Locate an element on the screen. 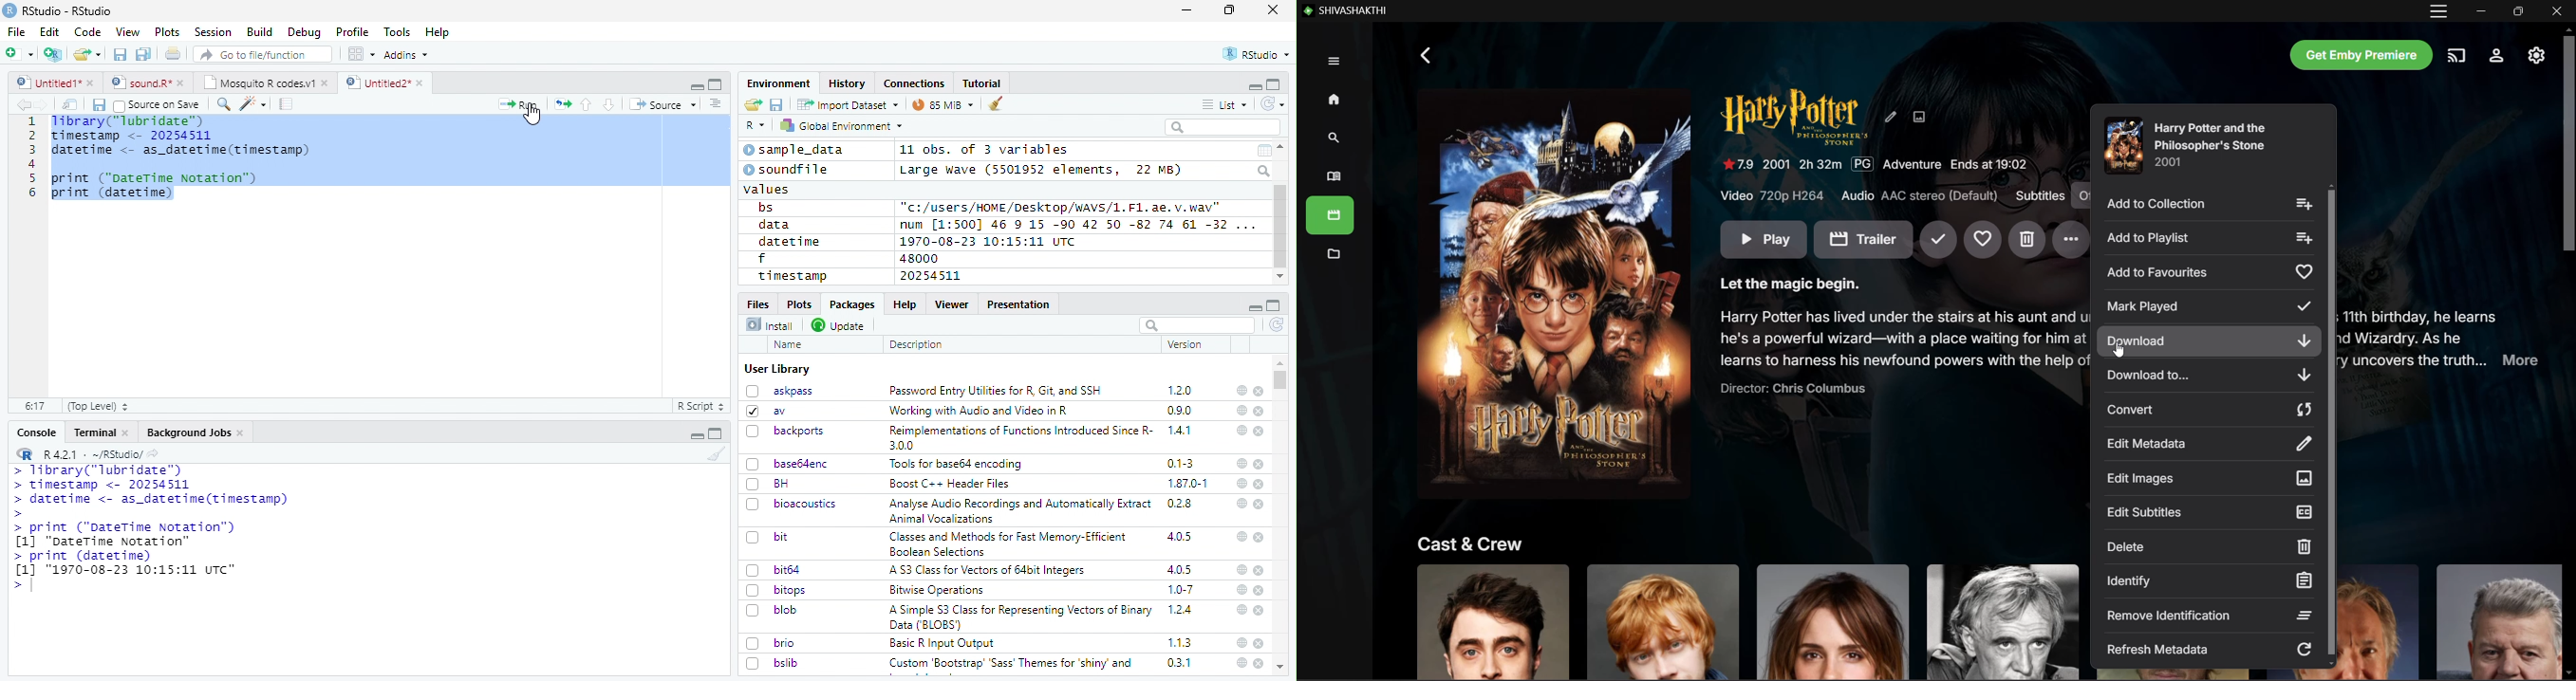 The height and width of the screenshot is (700, 2576). scroll bar is located at coordinates (1281, 380).